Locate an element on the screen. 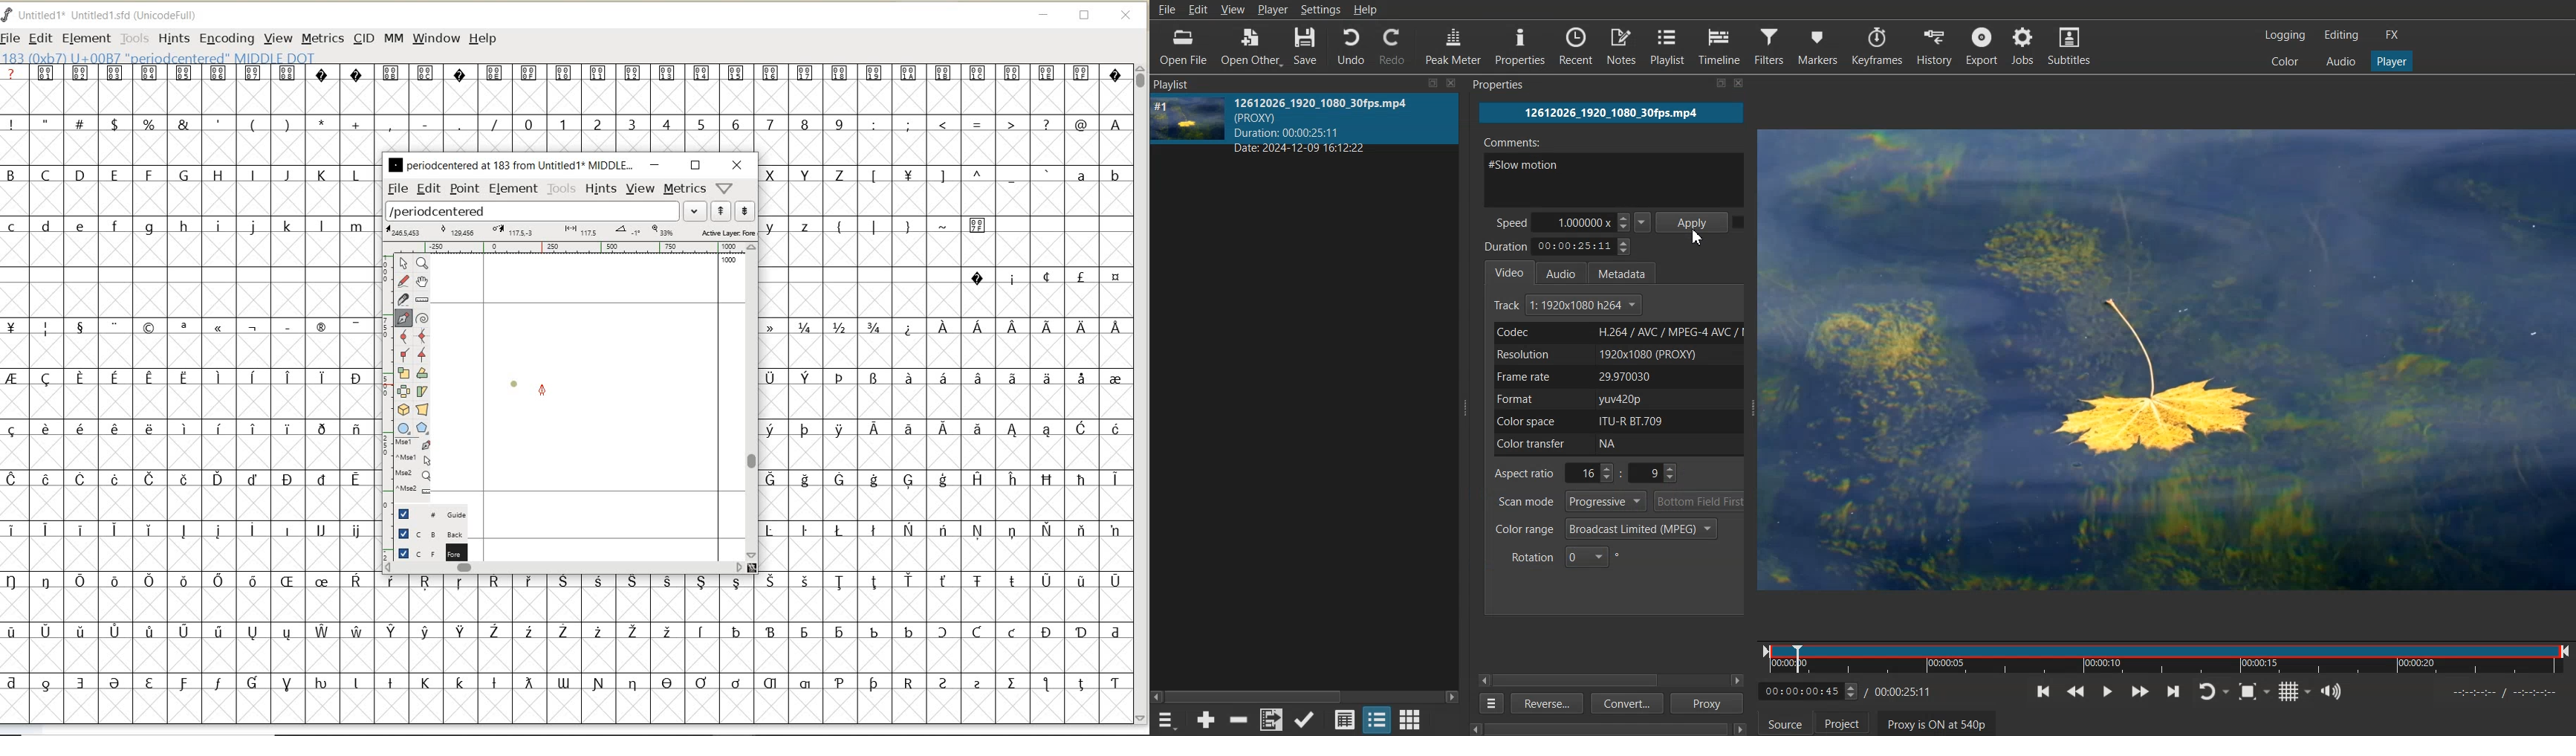 The width and height of the screenshot is (2576, 756). resize is located at coordinates (1704, 85).